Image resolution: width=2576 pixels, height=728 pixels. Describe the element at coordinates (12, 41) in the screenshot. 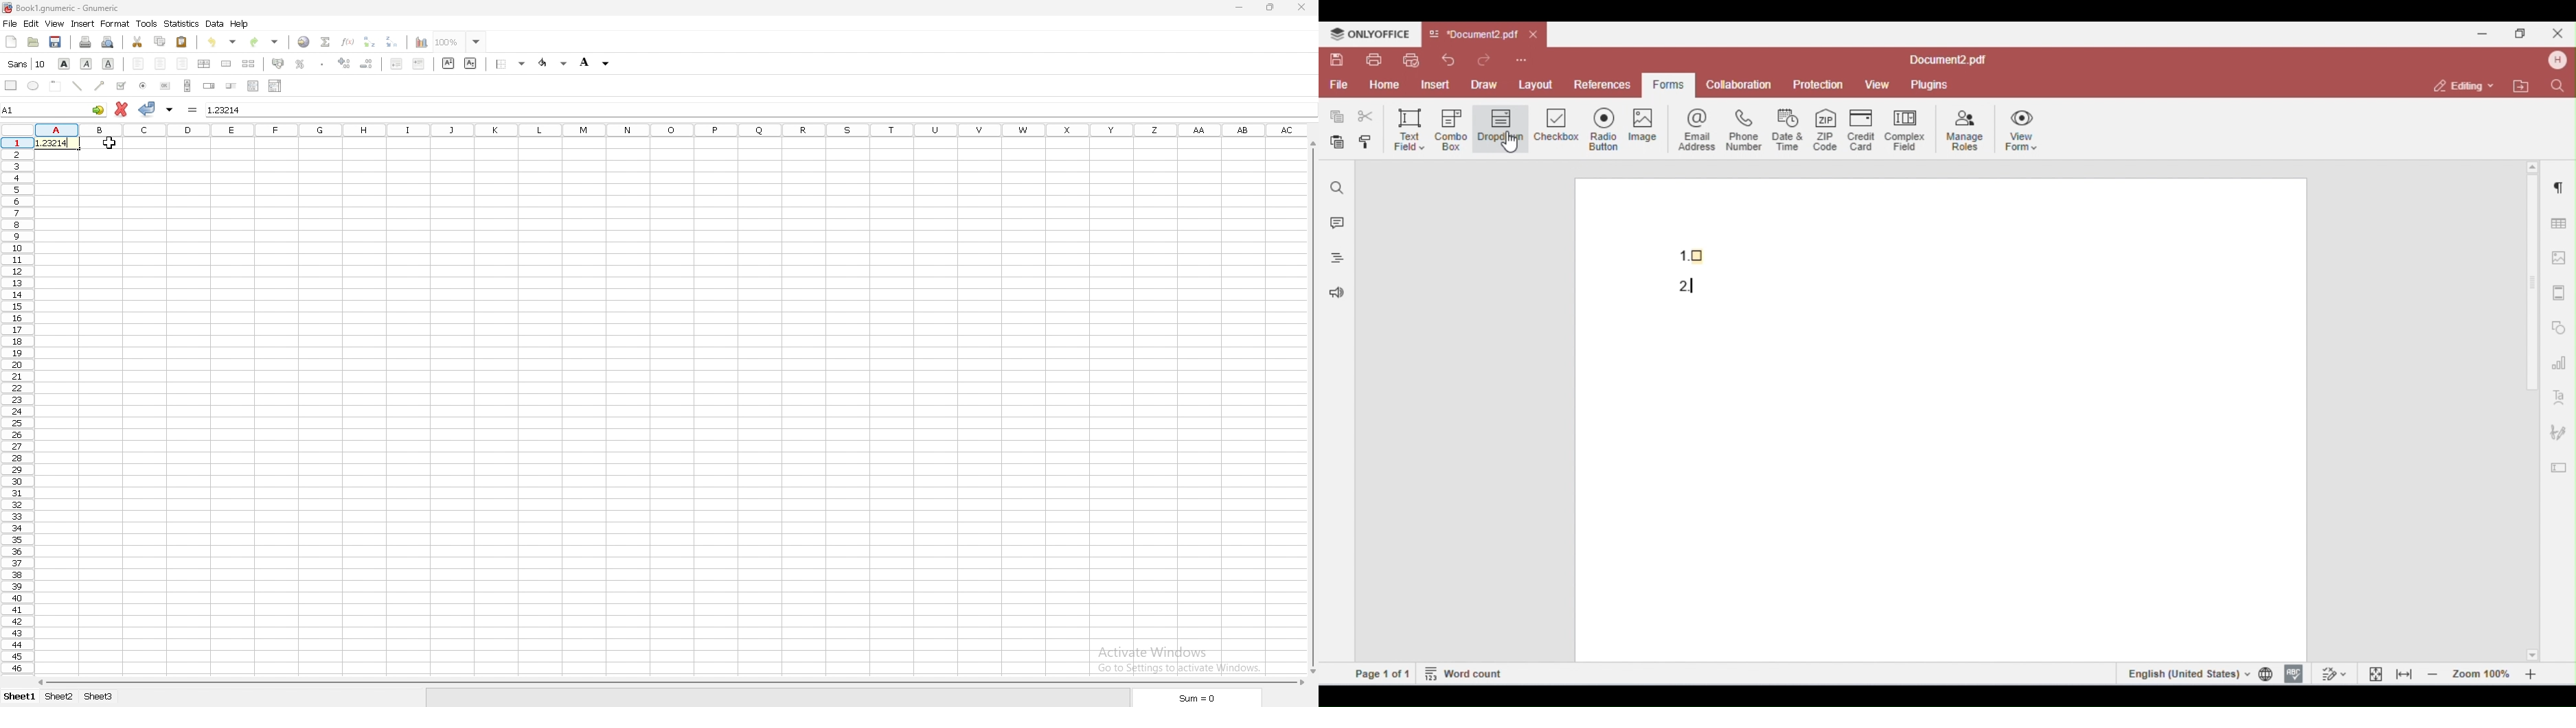

I see `new` at that location.